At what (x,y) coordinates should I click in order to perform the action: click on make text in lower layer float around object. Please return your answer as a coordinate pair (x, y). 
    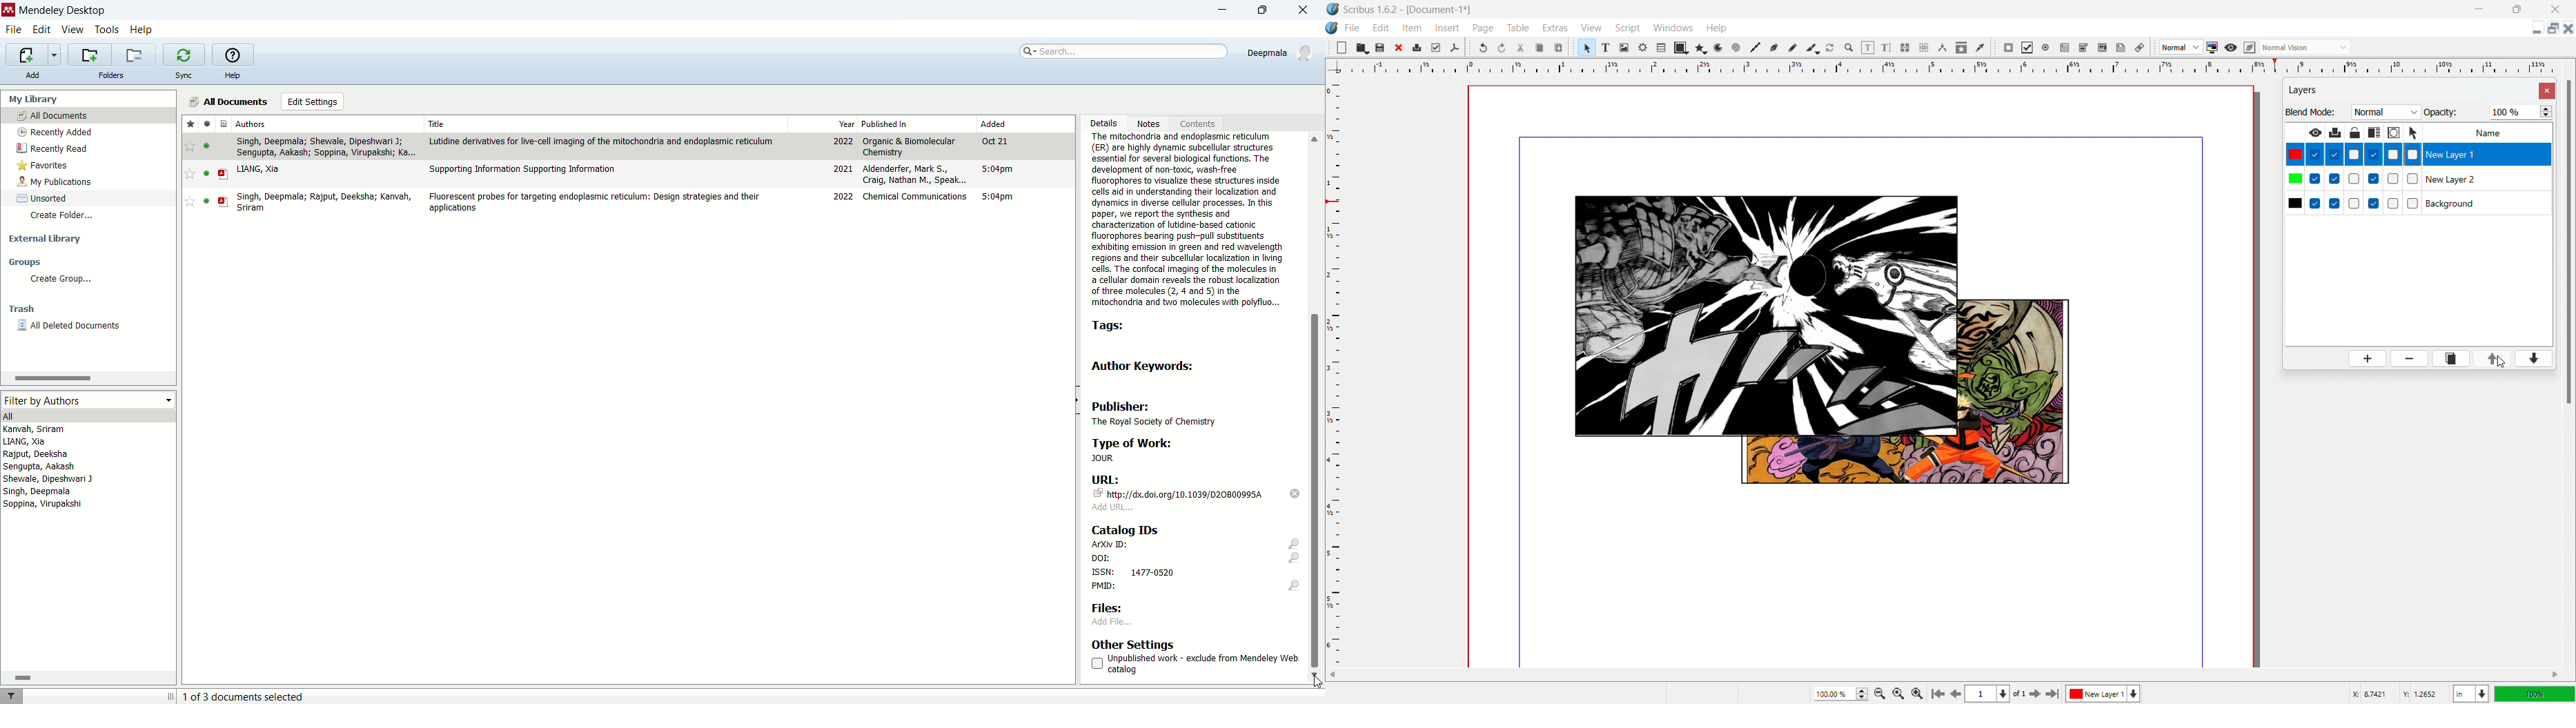
    Looking at the image, I should click on (2374, 132).